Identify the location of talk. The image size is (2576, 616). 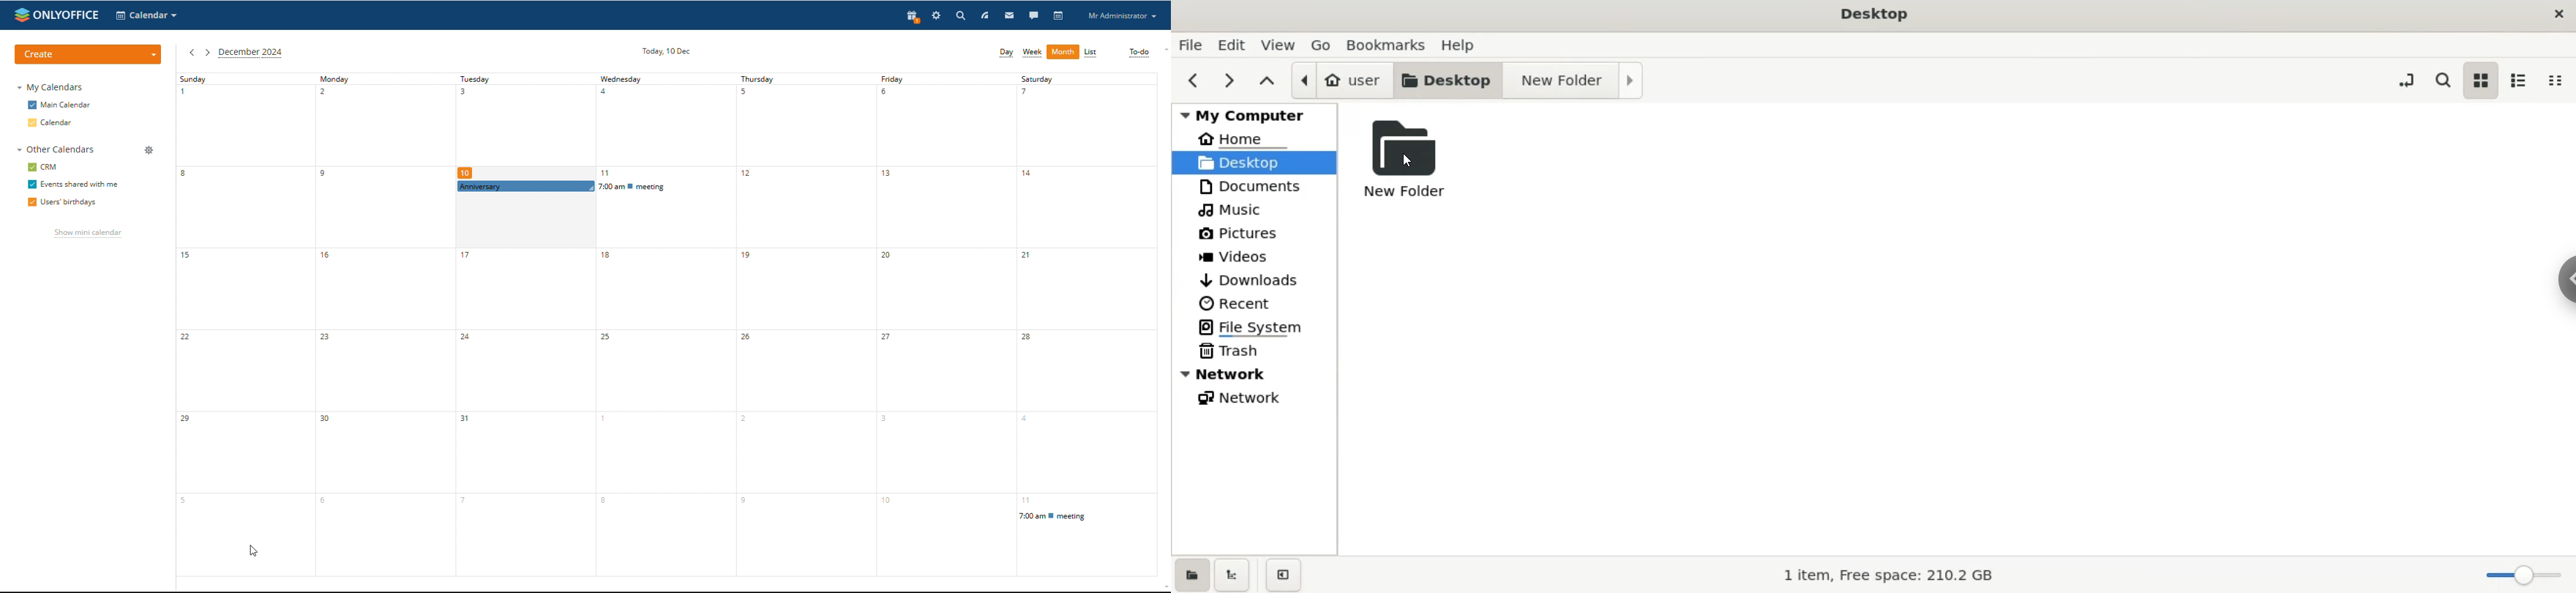
(1034, 16).